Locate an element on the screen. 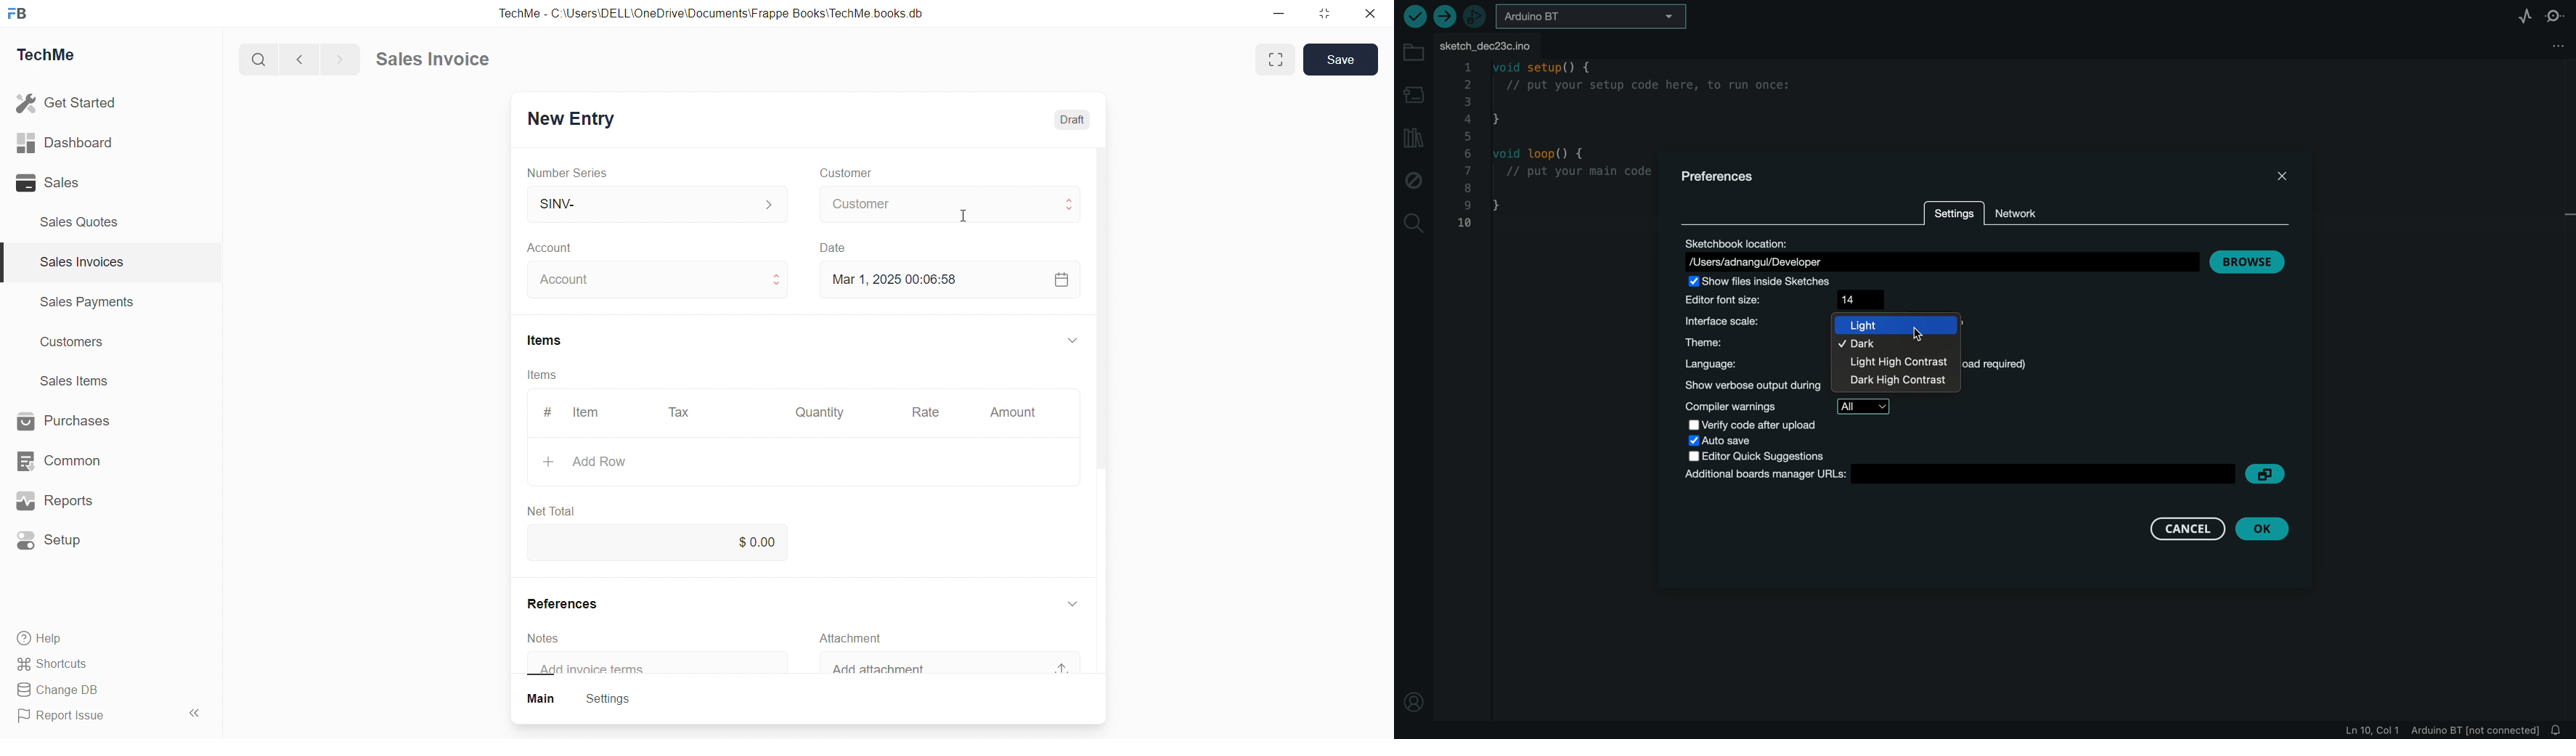  « is located at coordinates (195, 711).